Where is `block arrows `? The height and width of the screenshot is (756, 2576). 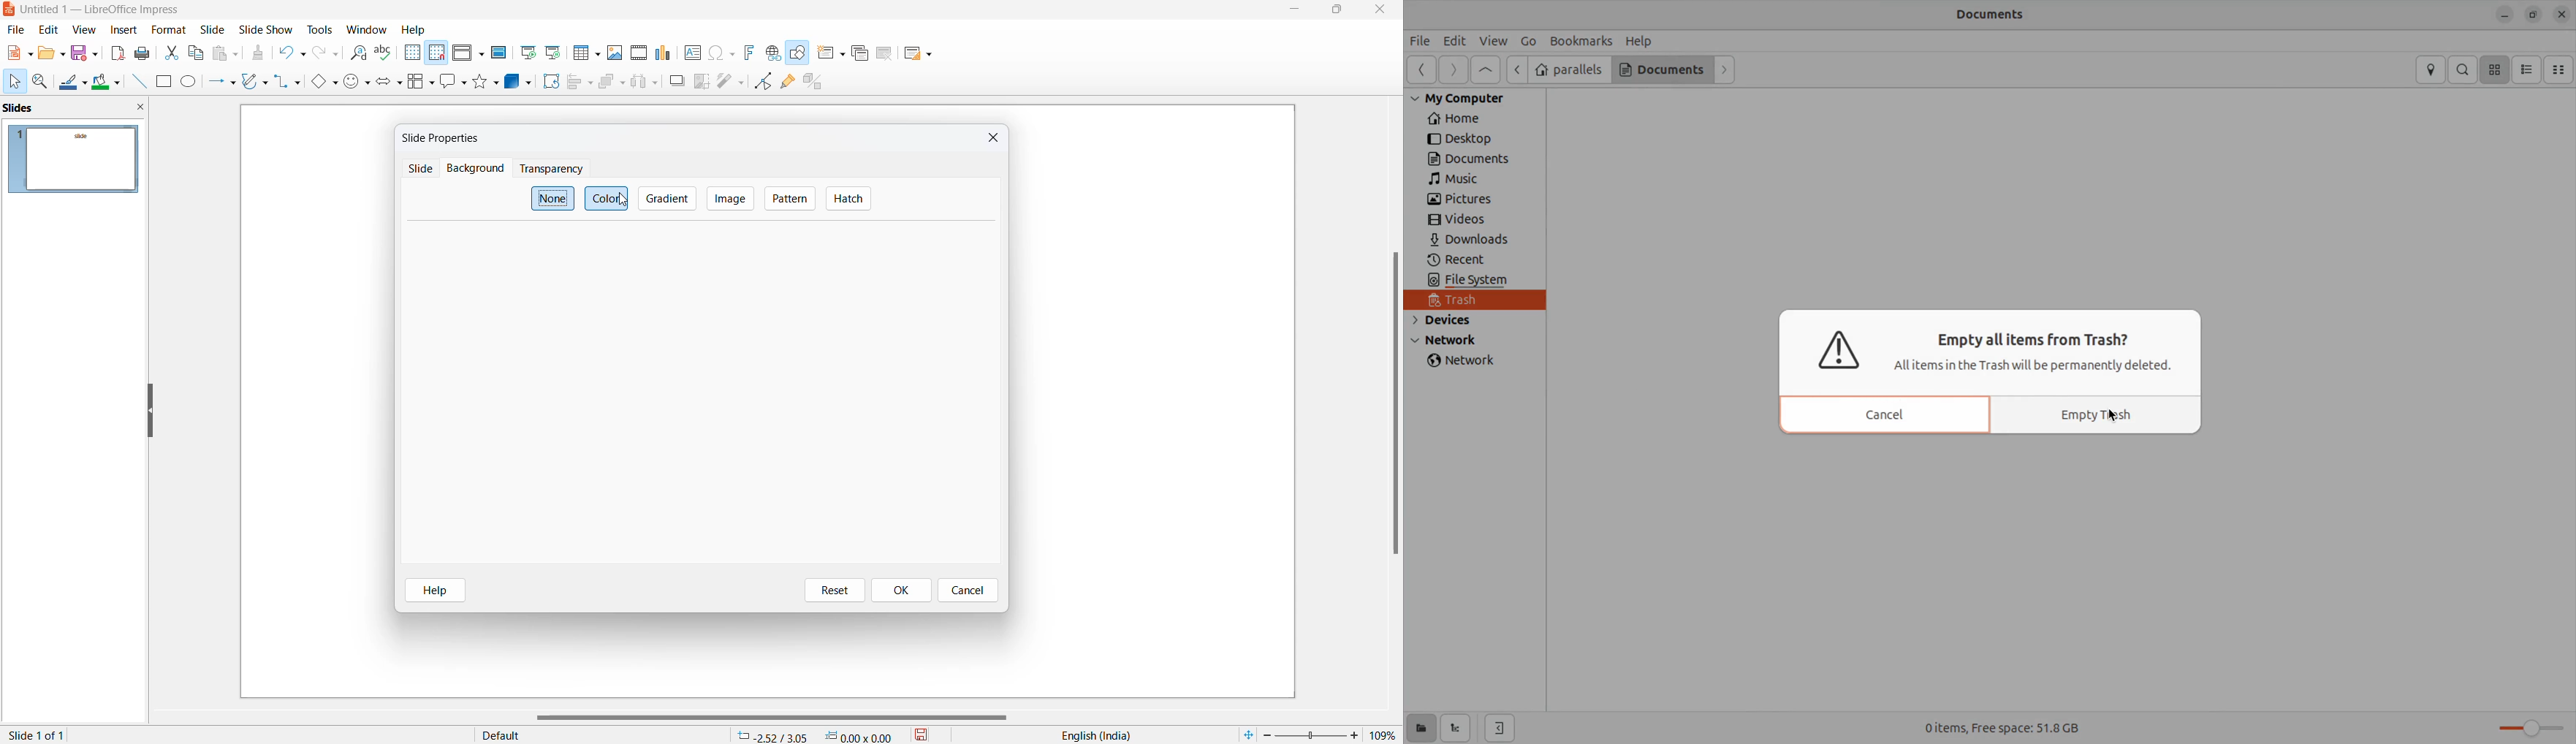
block arrows  is located at coordinates (391, 83).